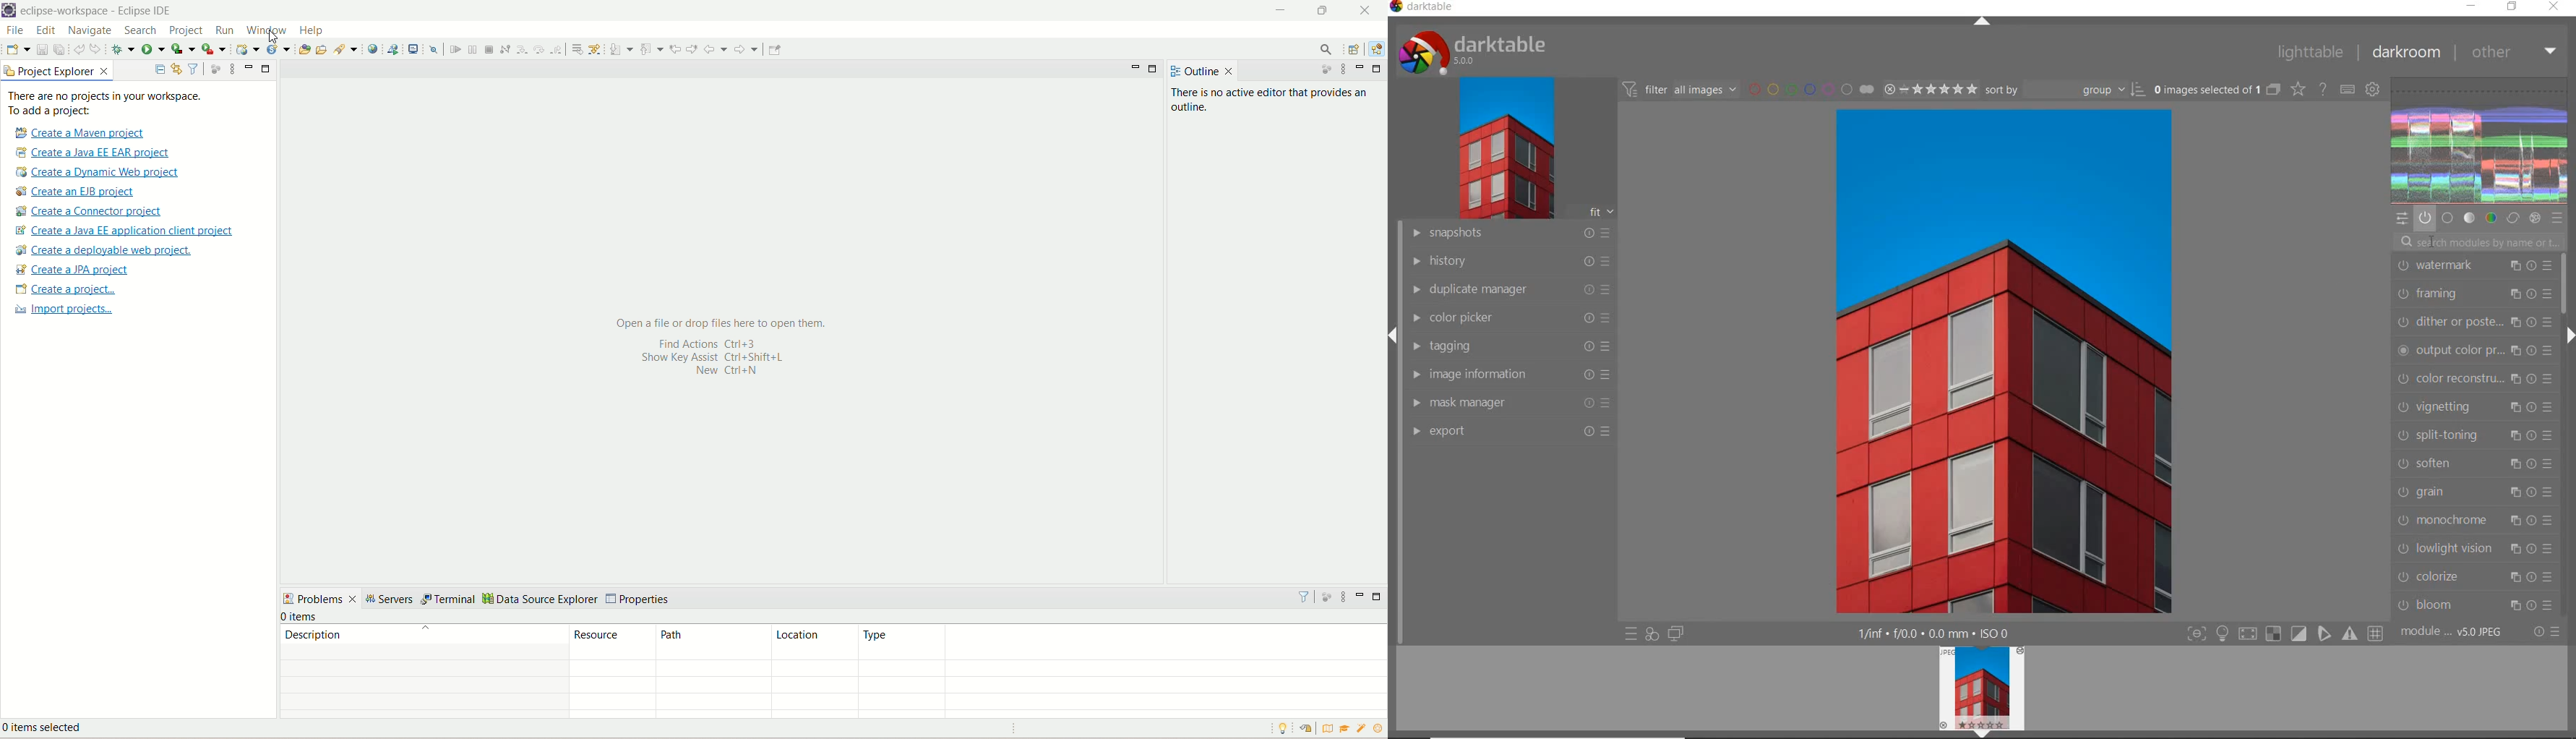 This screenshot has height=756, width=2576. Describe the element at coordinates (1929, 88) in the screenshot. I see `selected image range rating` at that location.